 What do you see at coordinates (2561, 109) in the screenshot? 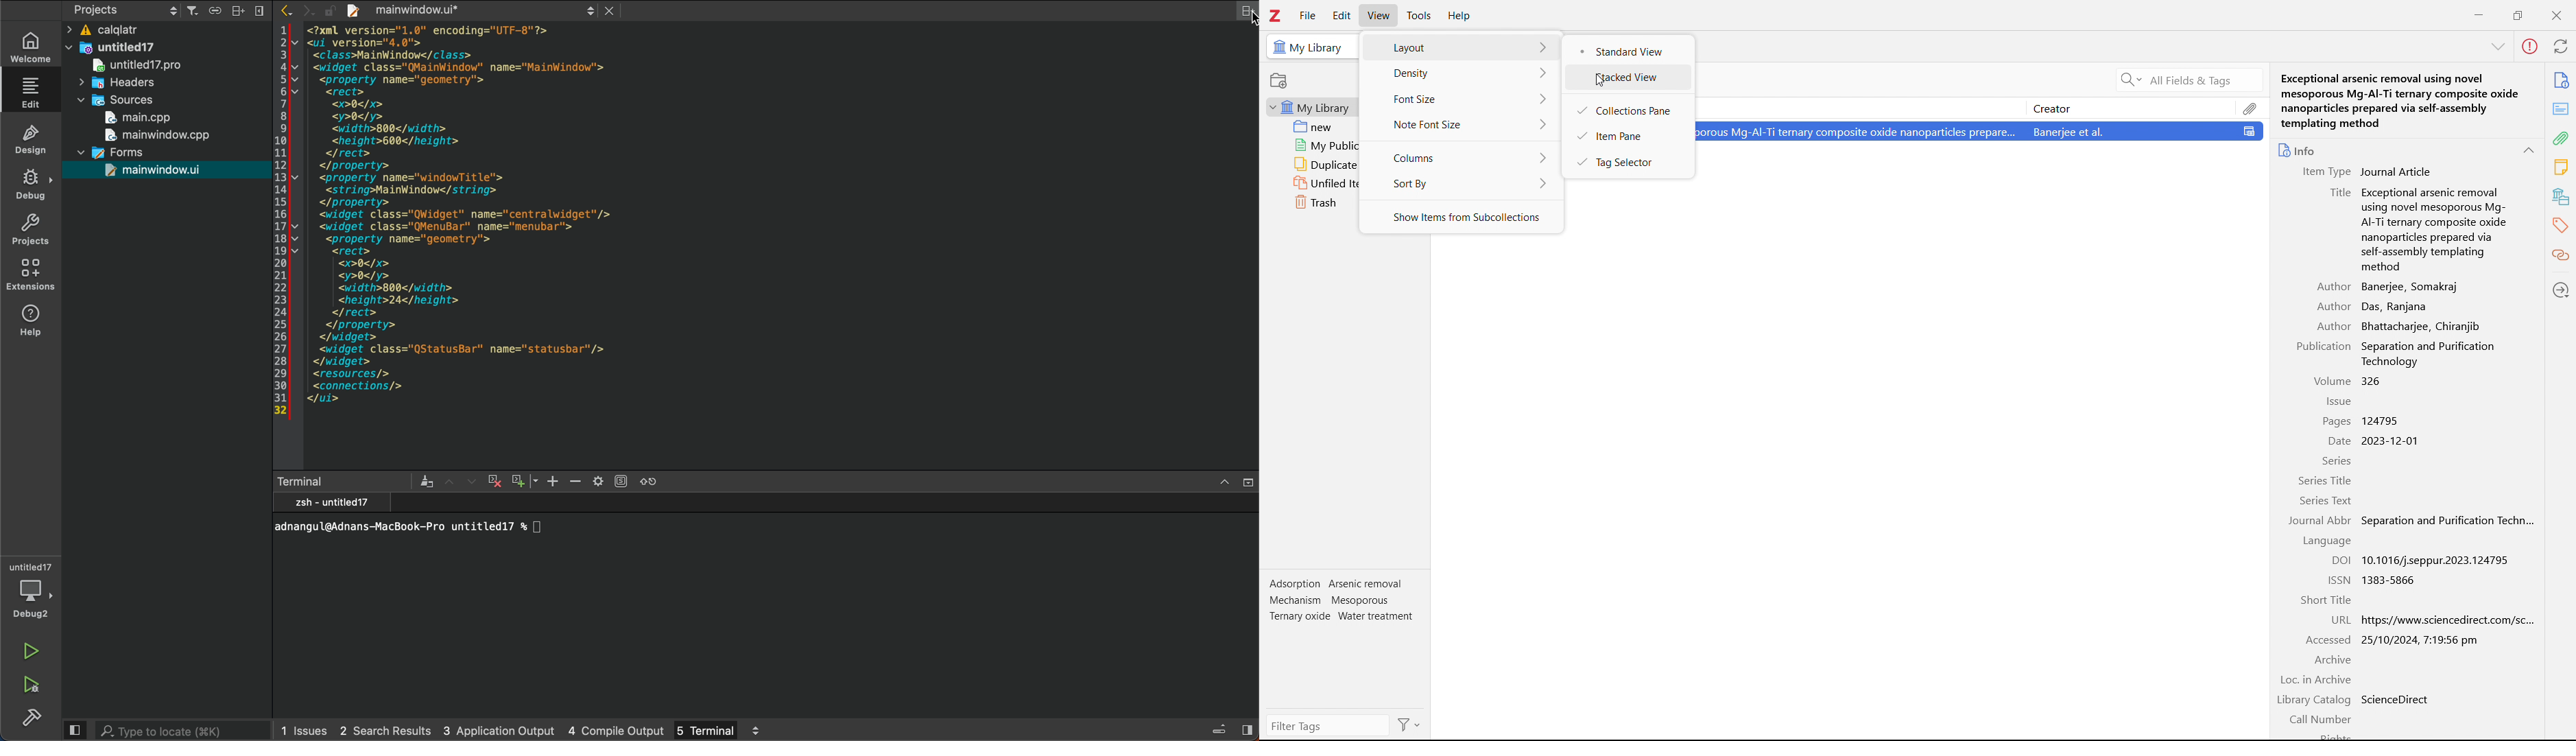
I see `abstract` at bounding box center [2561, 109].